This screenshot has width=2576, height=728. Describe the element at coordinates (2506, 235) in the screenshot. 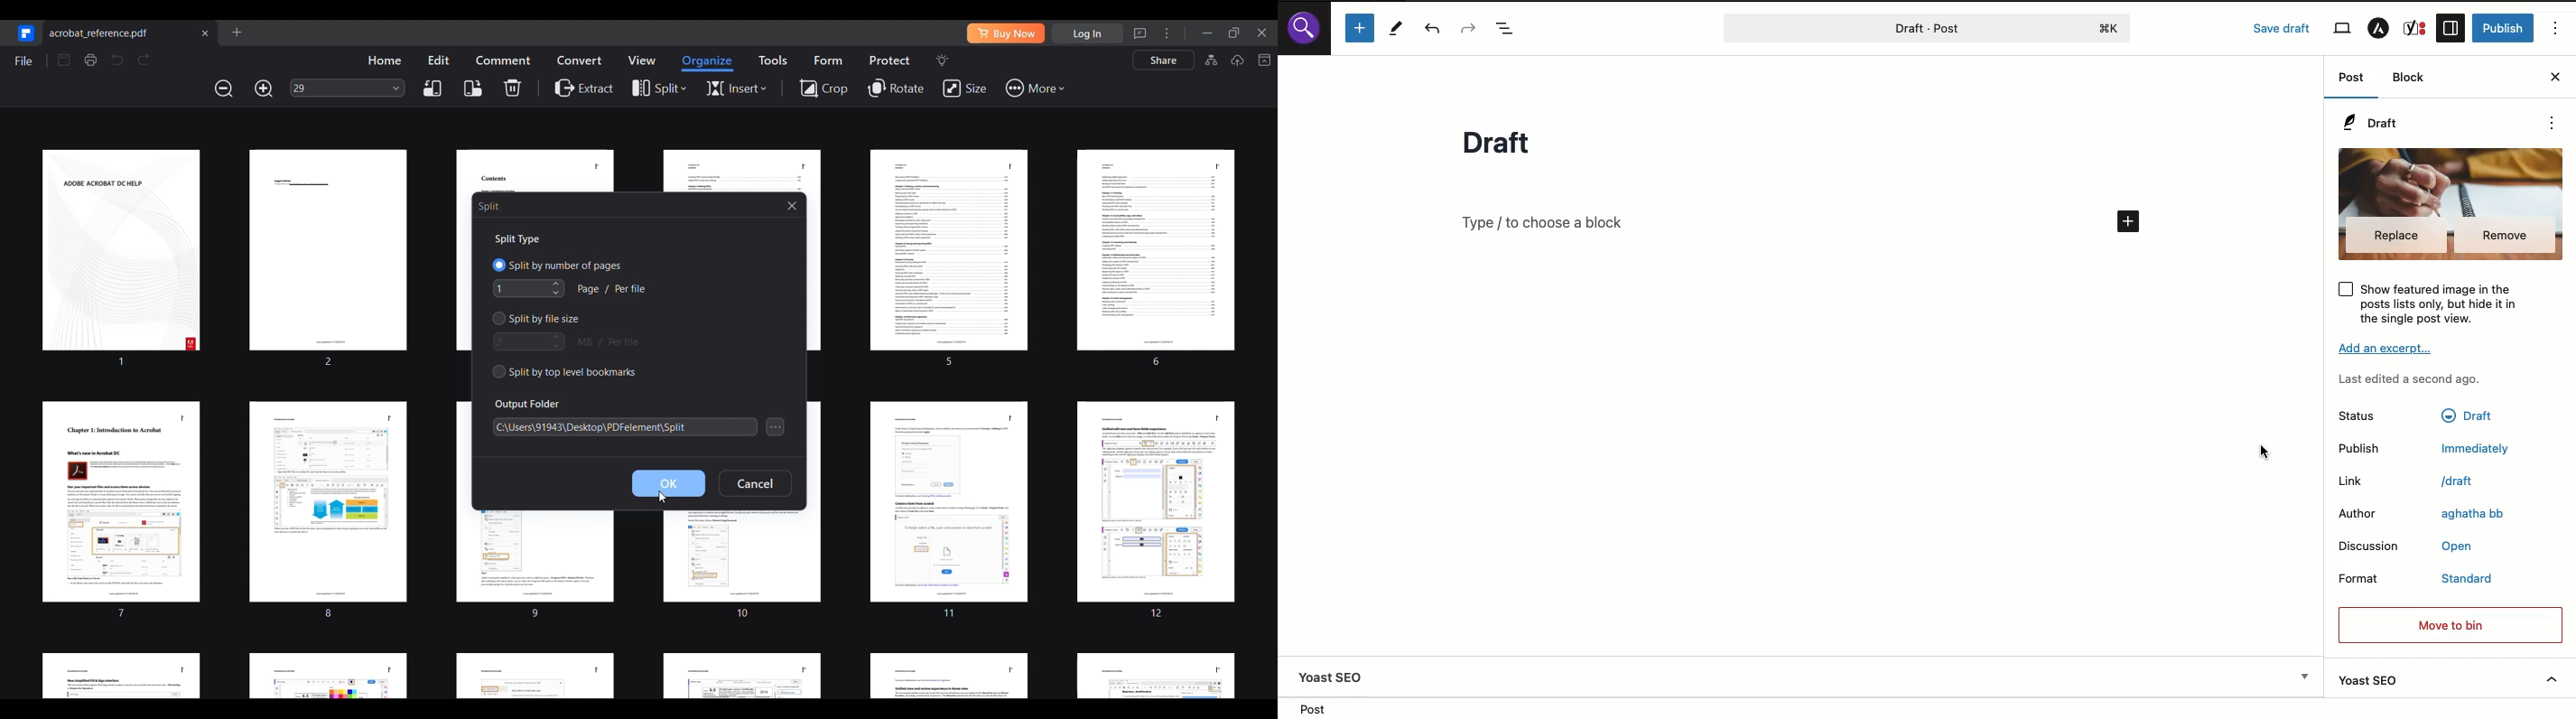

I see `remove` at that location.